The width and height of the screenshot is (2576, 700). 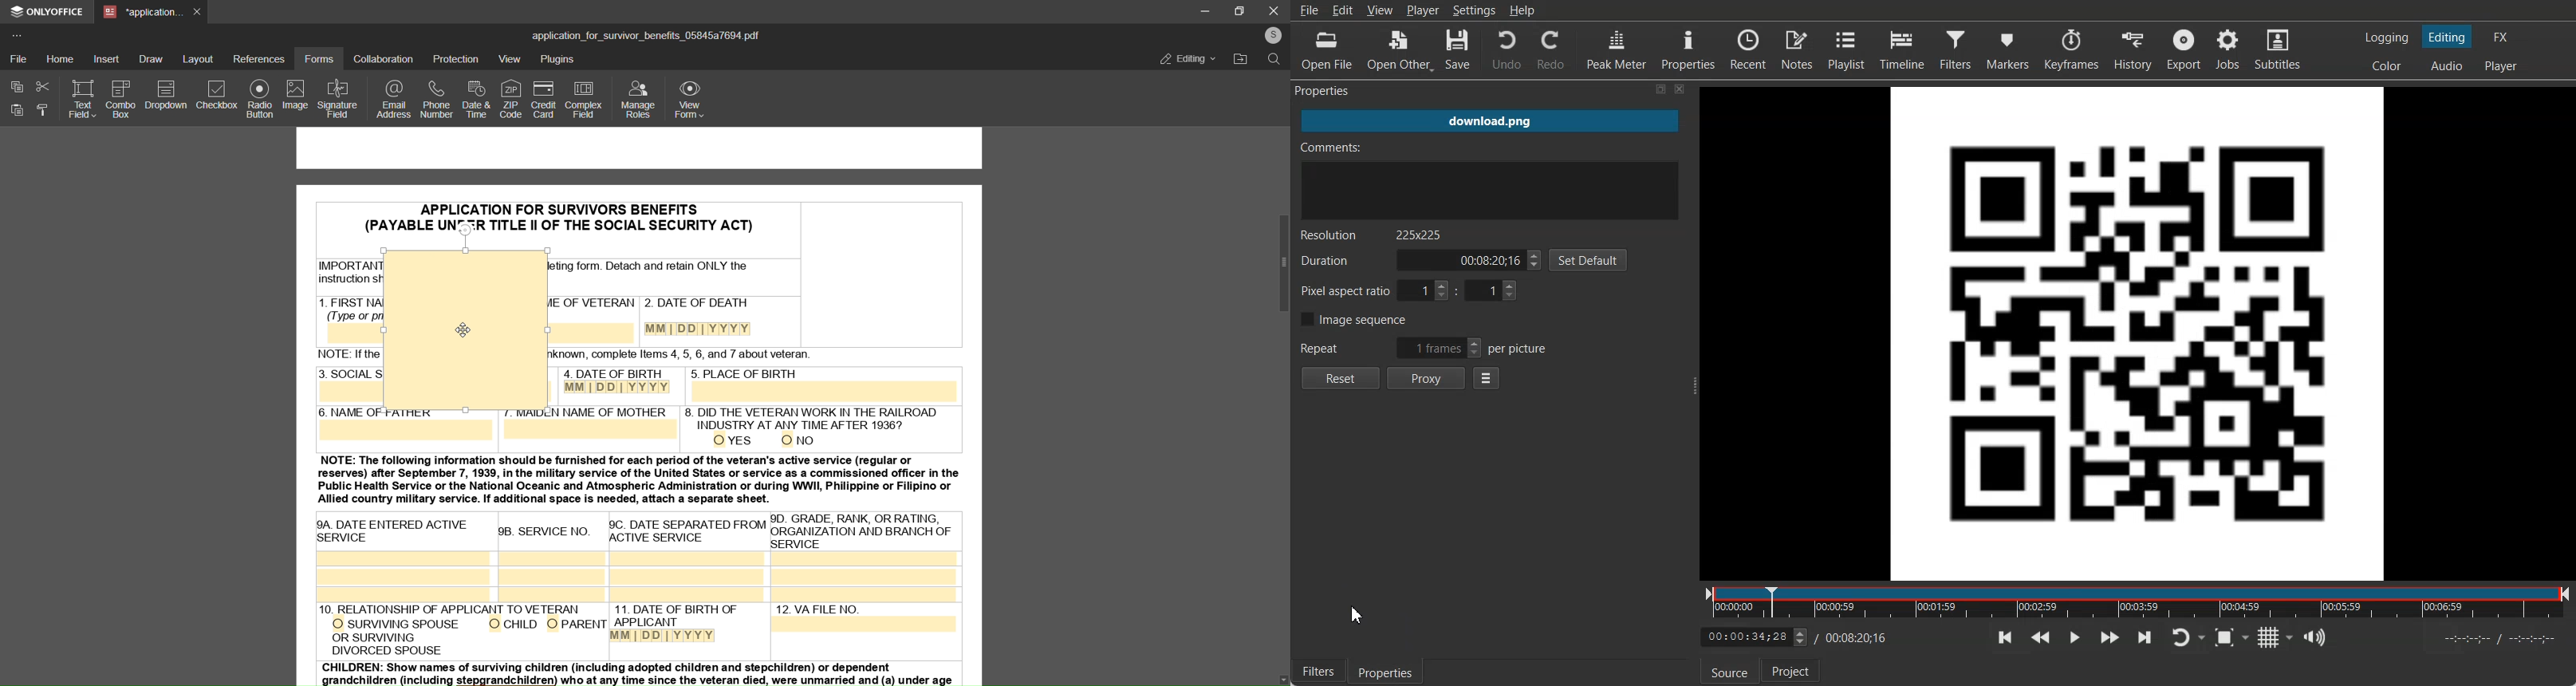 What do you see at coordinates (41, 112) in the screenshot?
I see `format` at bounding box center [41, 112].